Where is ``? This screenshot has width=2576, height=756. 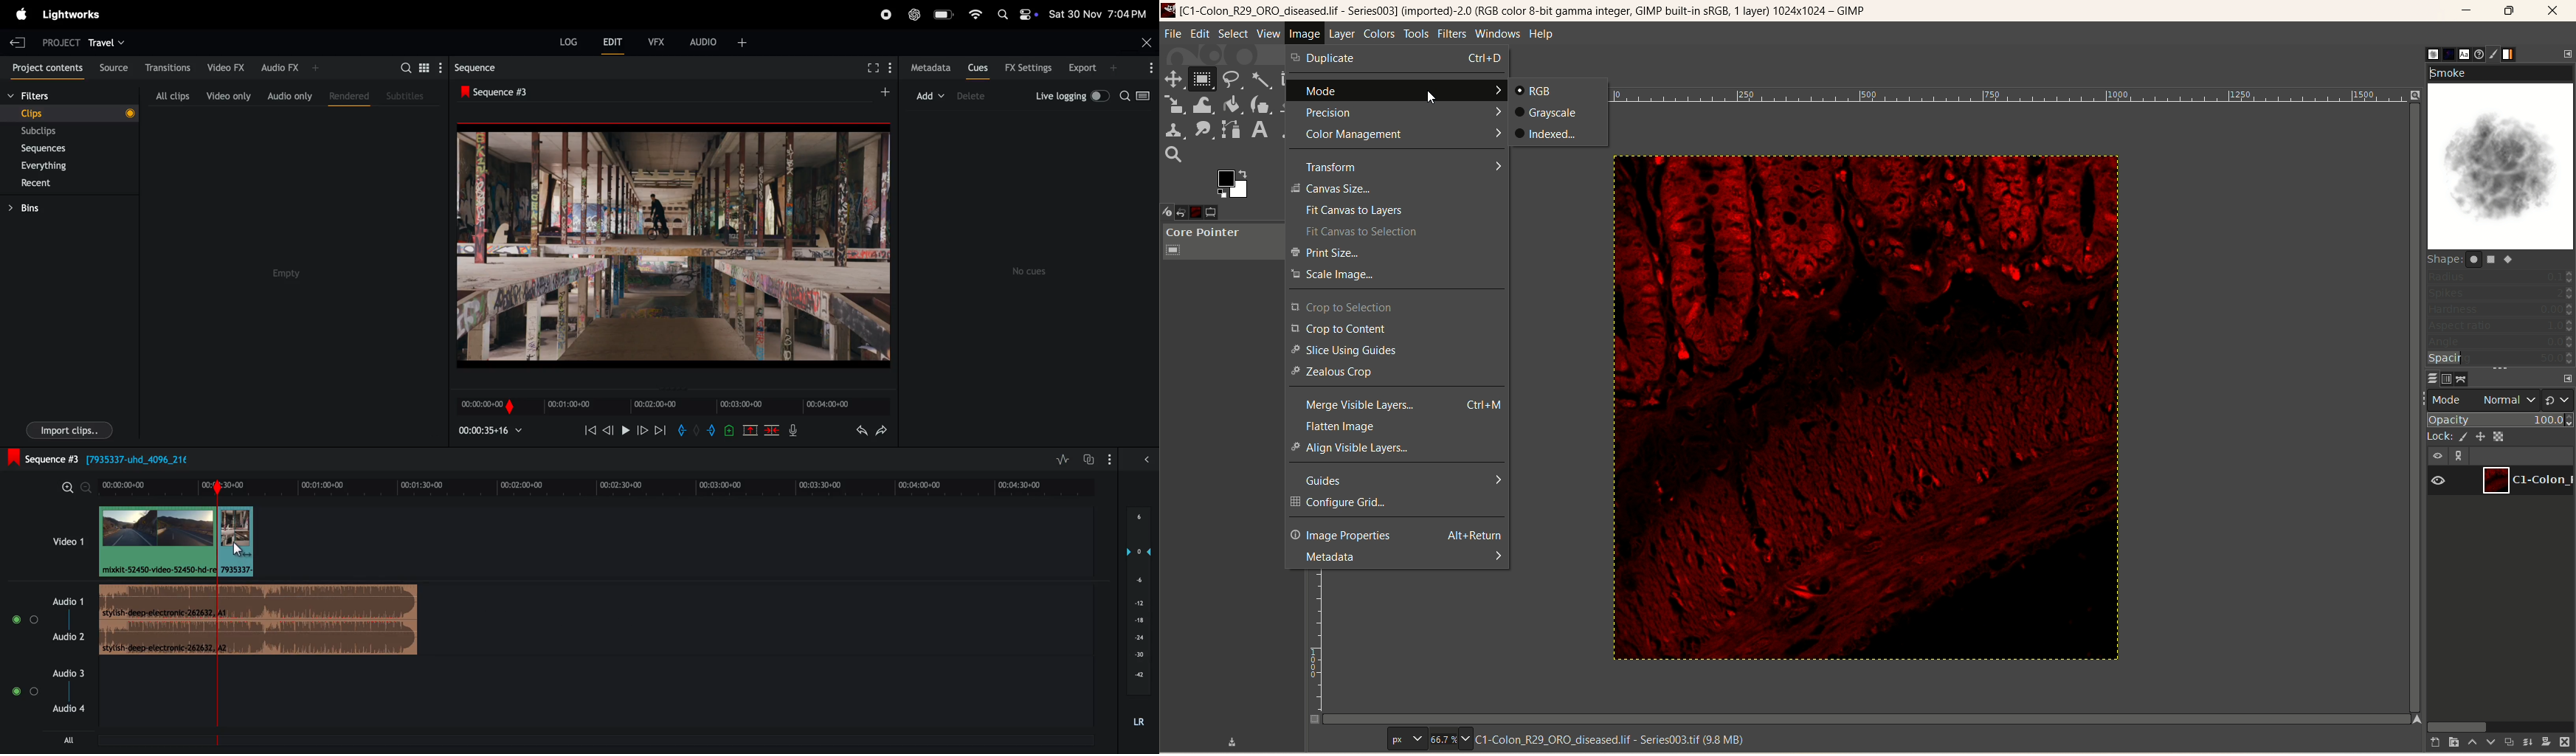  is located at coordinates (730, 430).